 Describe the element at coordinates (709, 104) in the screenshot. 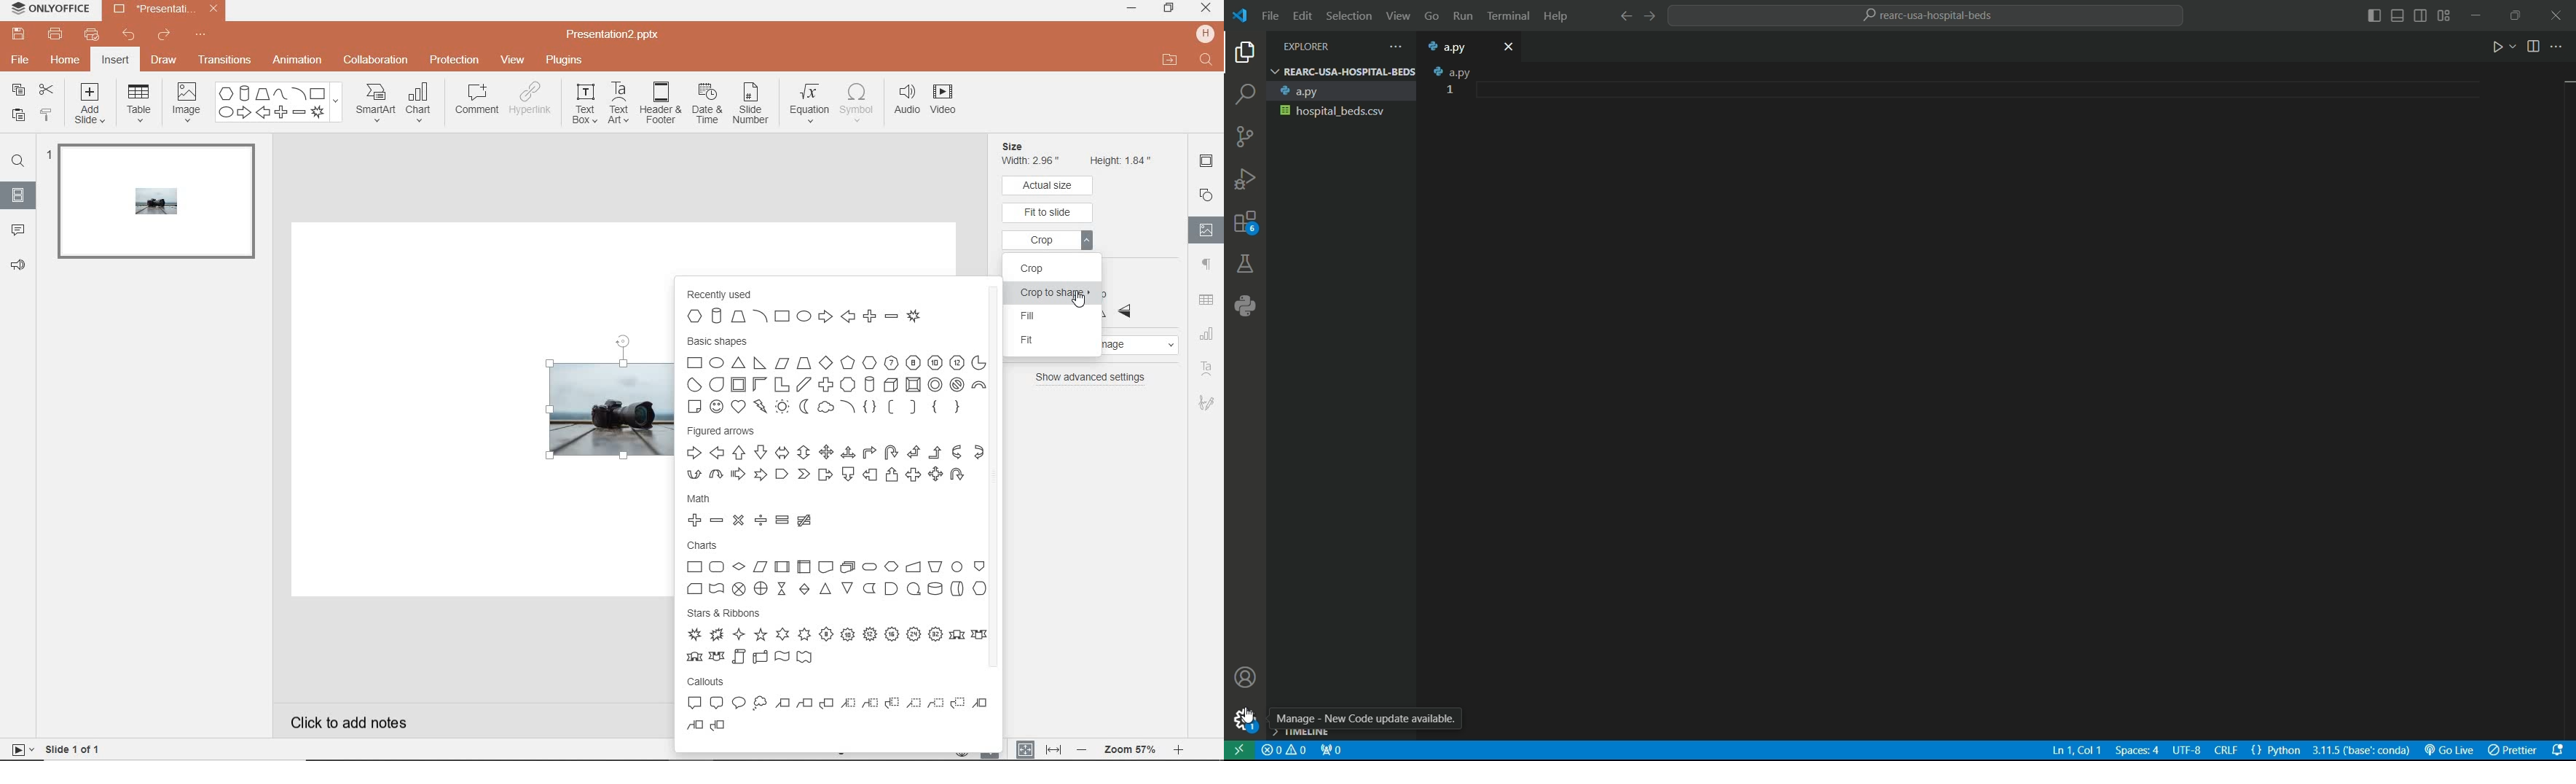

I see `date & time` at that location.